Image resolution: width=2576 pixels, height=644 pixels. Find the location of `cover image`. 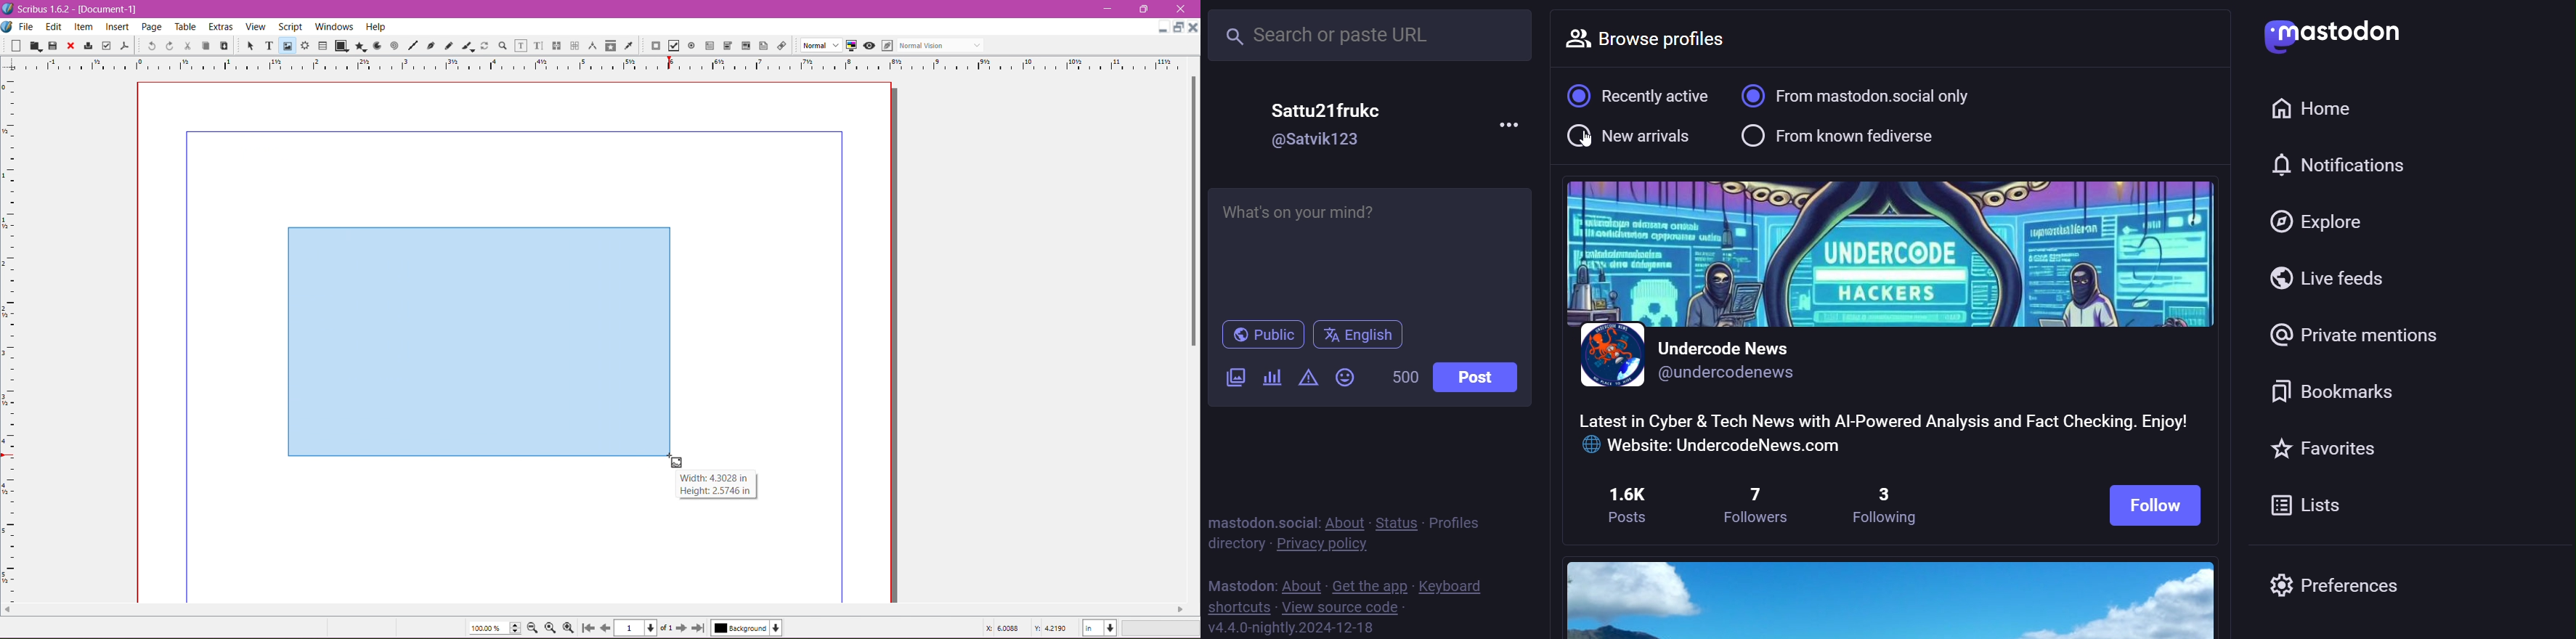

cover image is located at coordinates (1893, 247).